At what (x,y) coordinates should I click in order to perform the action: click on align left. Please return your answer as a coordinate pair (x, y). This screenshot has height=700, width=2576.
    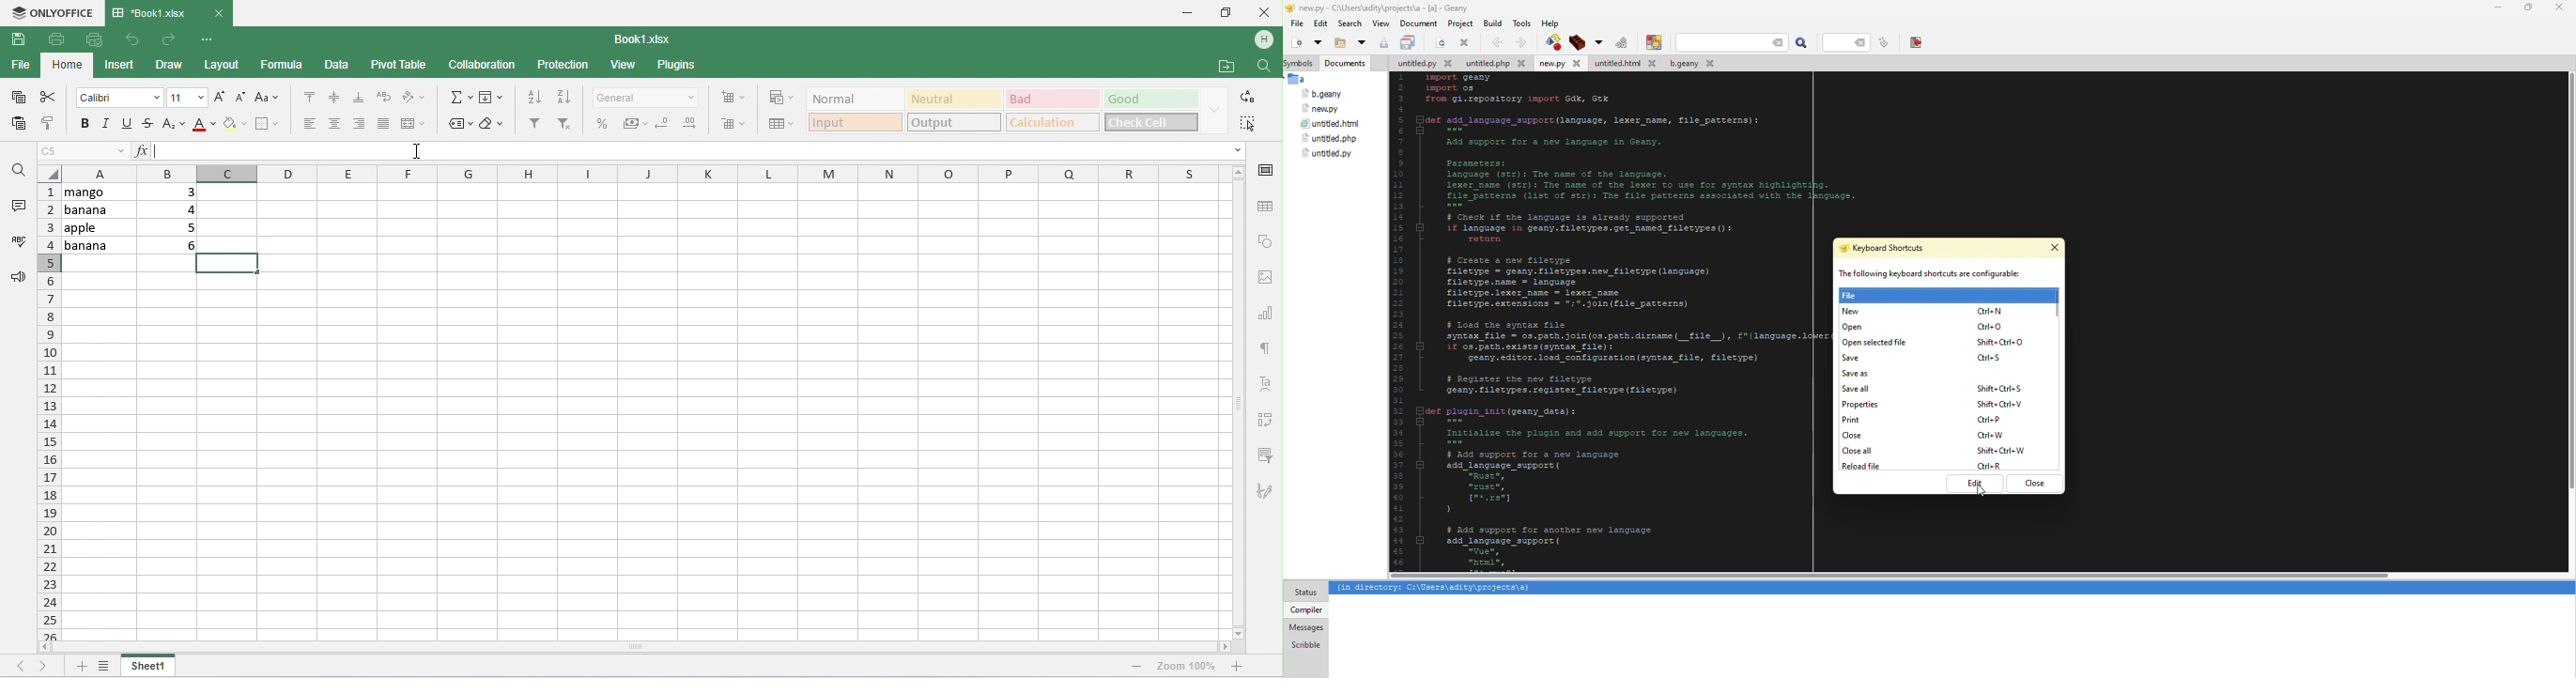
    Looking at the image, I should click on (312, 125).